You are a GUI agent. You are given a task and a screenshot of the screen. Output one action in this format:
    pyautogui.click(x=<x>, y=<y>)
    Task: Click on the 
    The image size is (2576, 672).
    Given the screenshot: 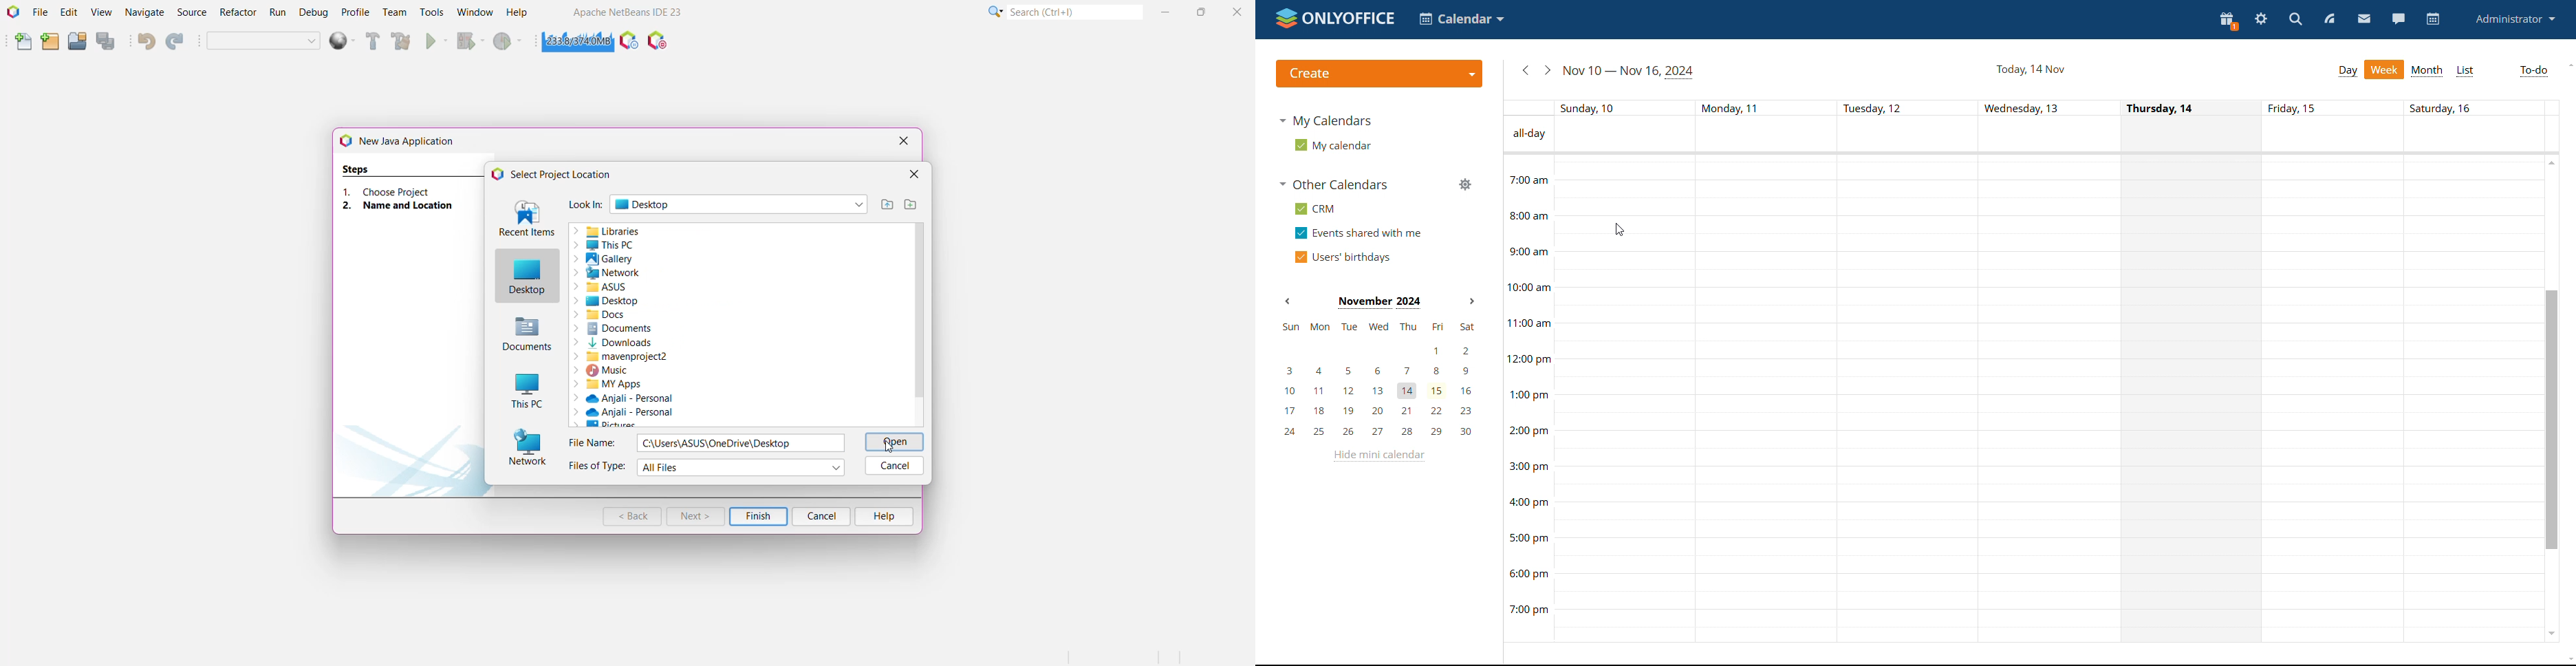 What is the action you would take?
    pyautogui.click(x=525, y=334)
    